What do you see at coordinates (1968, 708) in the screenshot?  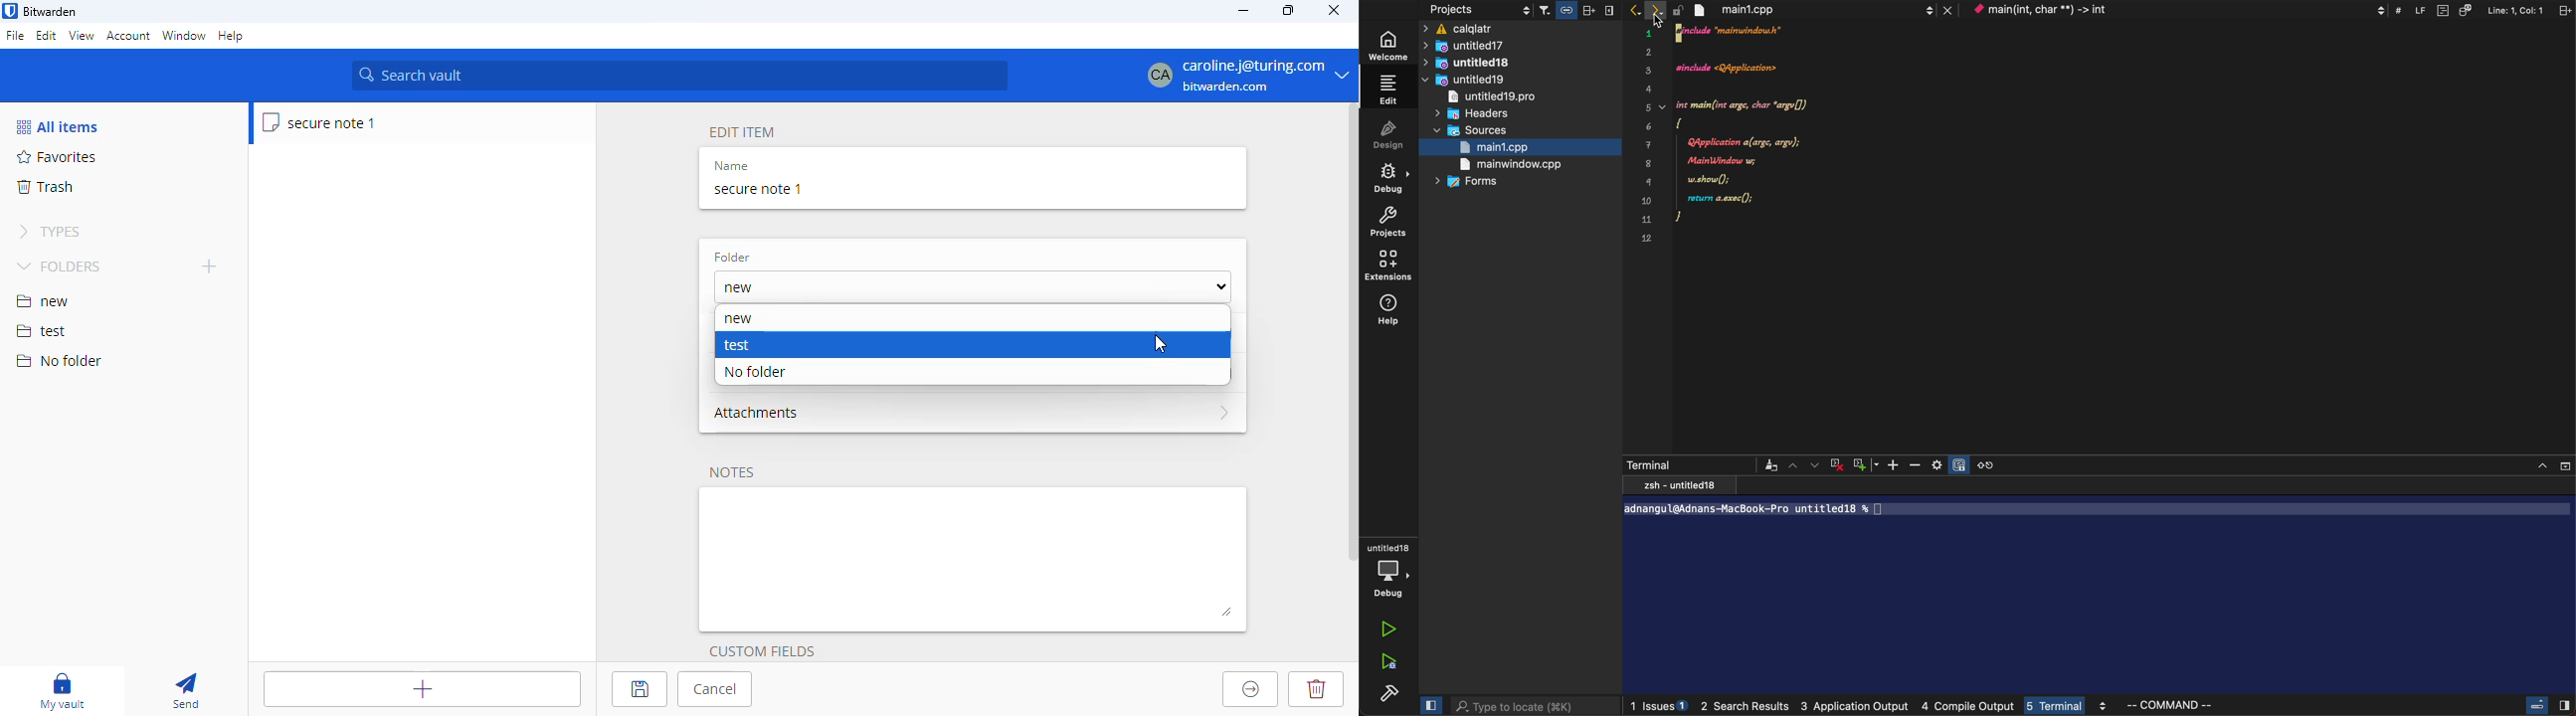 I see `computer output` at bounding box center [1968, 708].